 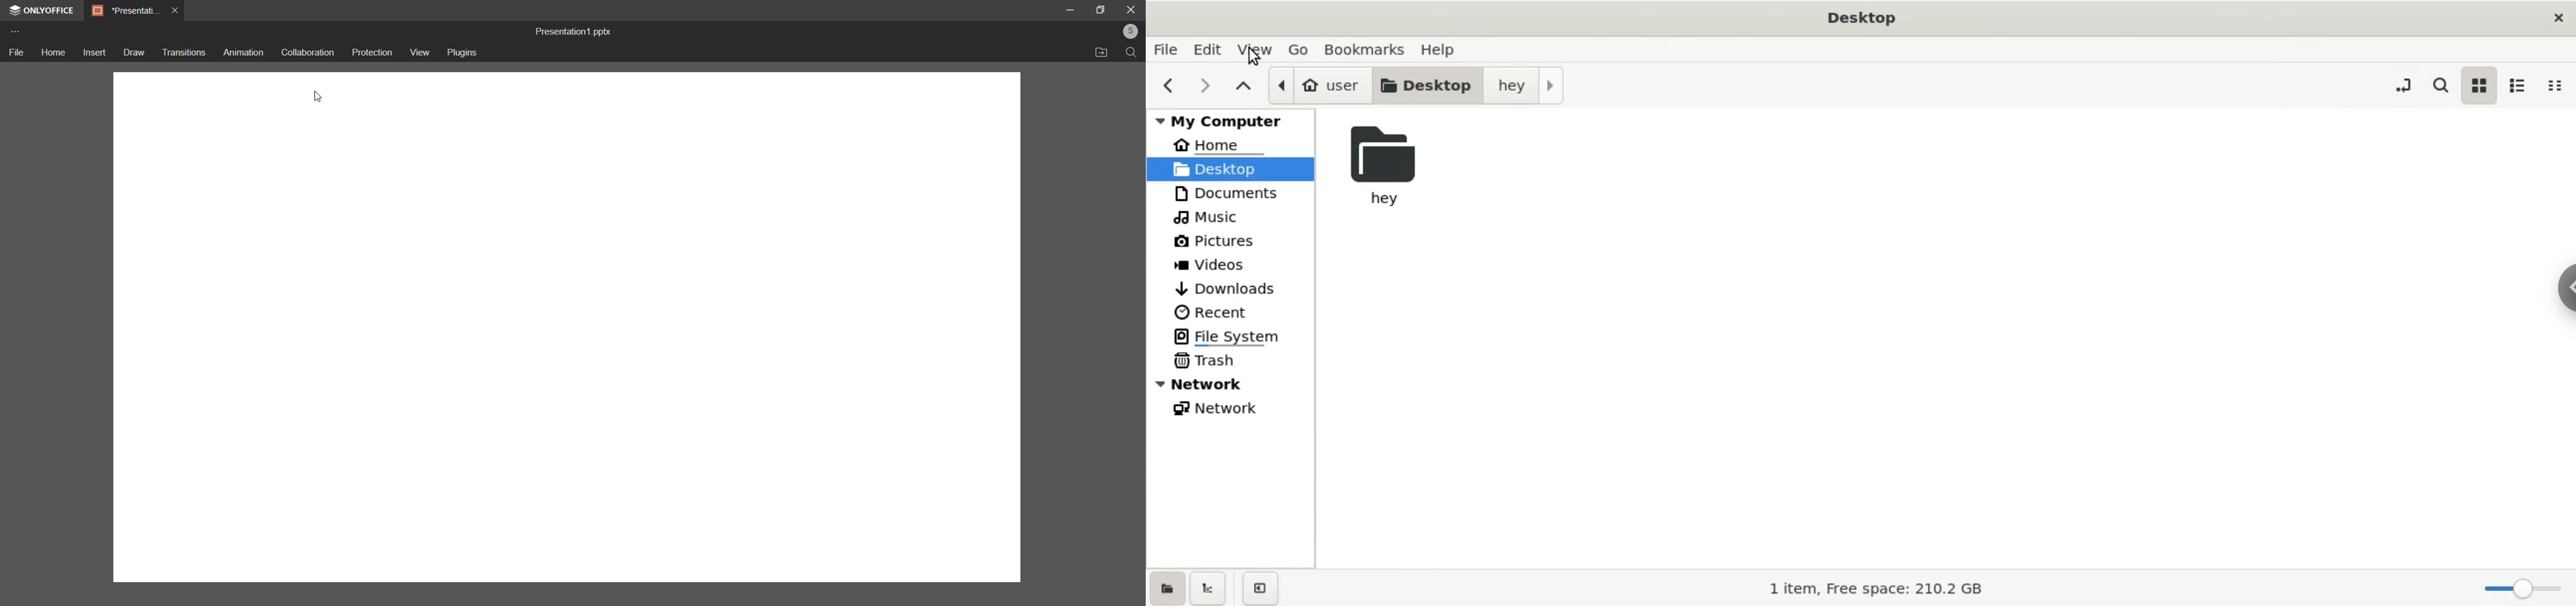 What do you see at coordinates (578, 31) in the screenshot?
I see `Presentation. pptx` at bounding box center [578, 31].